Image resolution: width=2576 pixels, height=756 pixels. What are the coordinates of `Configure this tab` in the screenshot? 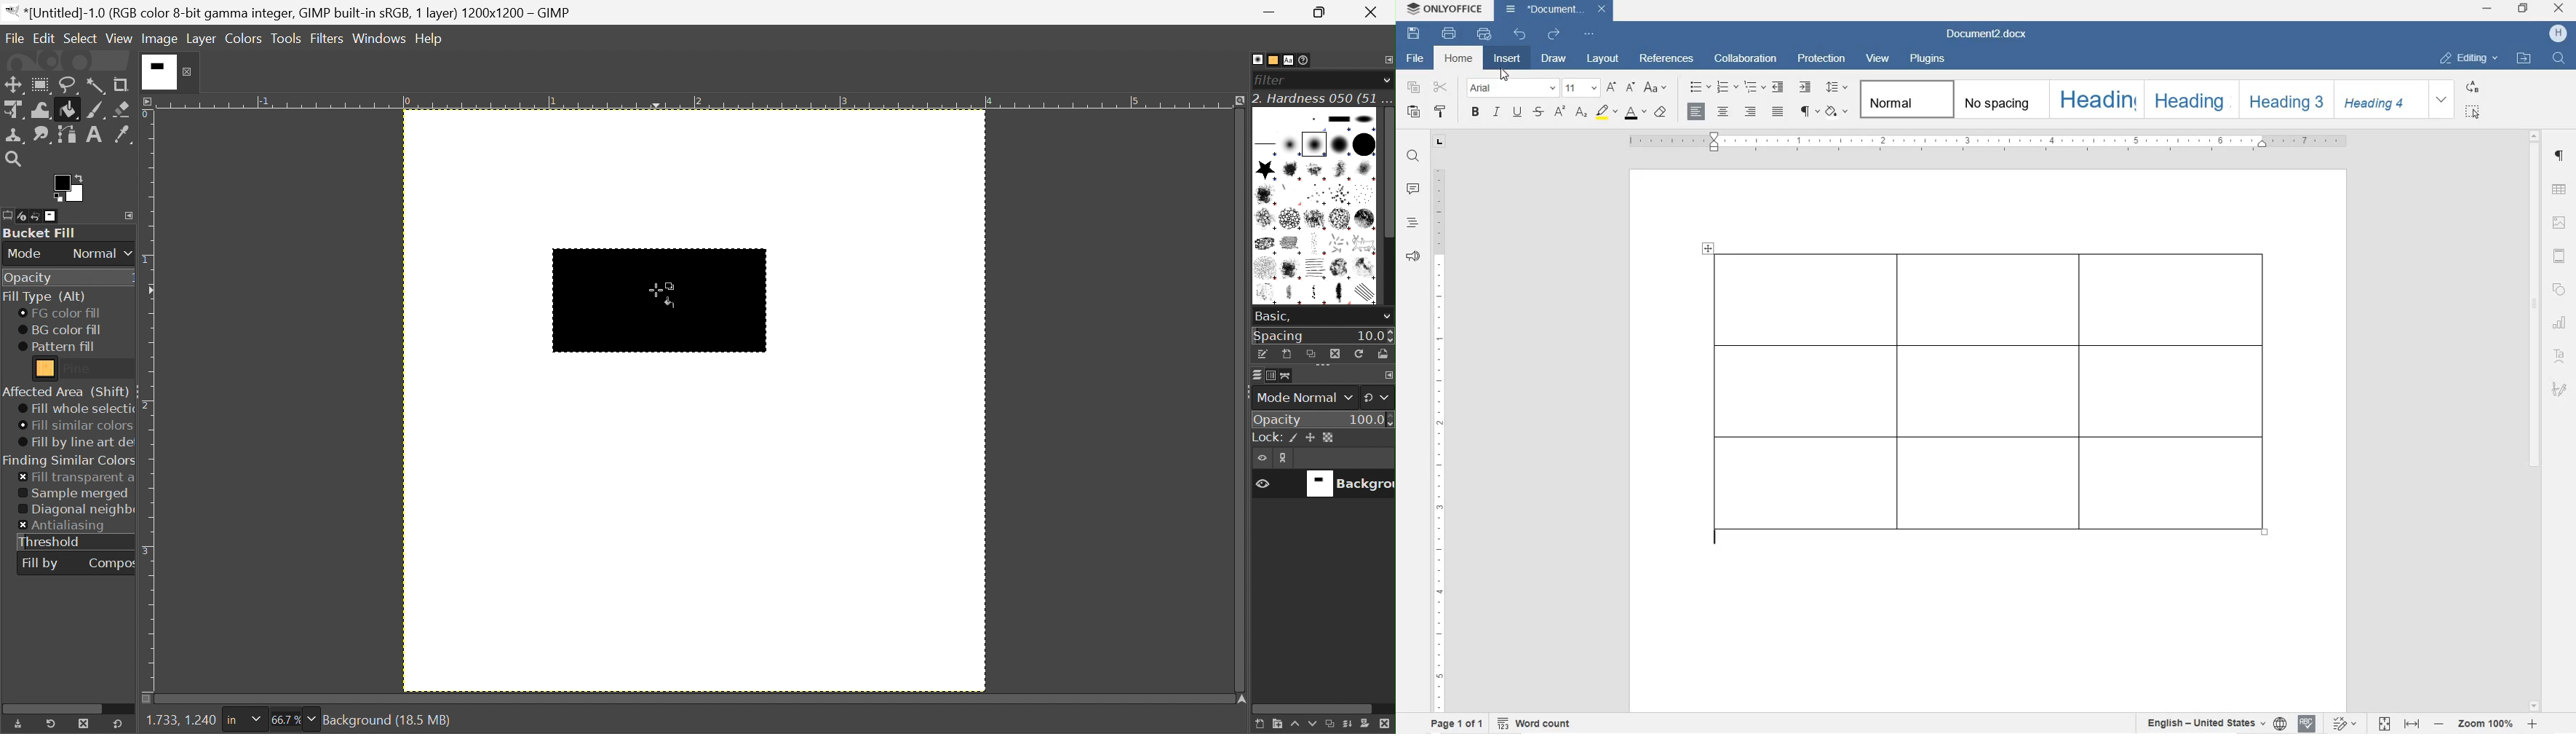 It's located at (1387, 60).